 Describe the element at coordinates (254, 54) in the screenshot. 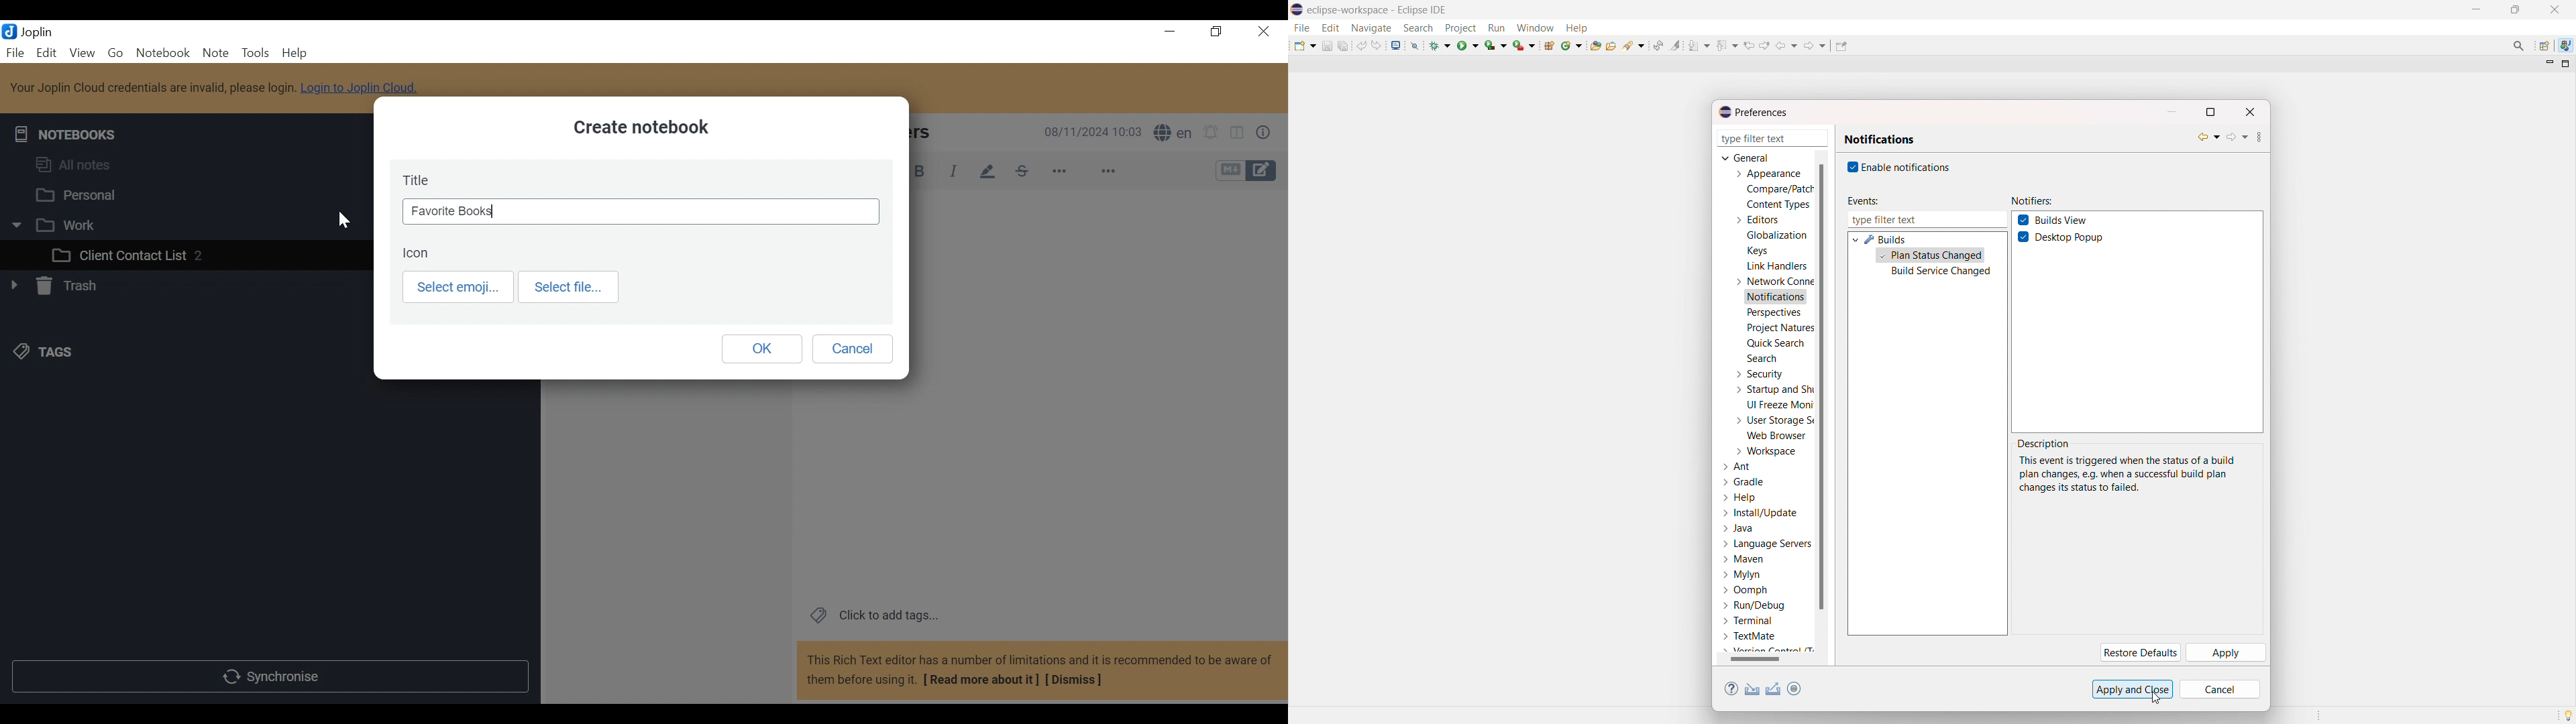

I see `Tools` at that location.